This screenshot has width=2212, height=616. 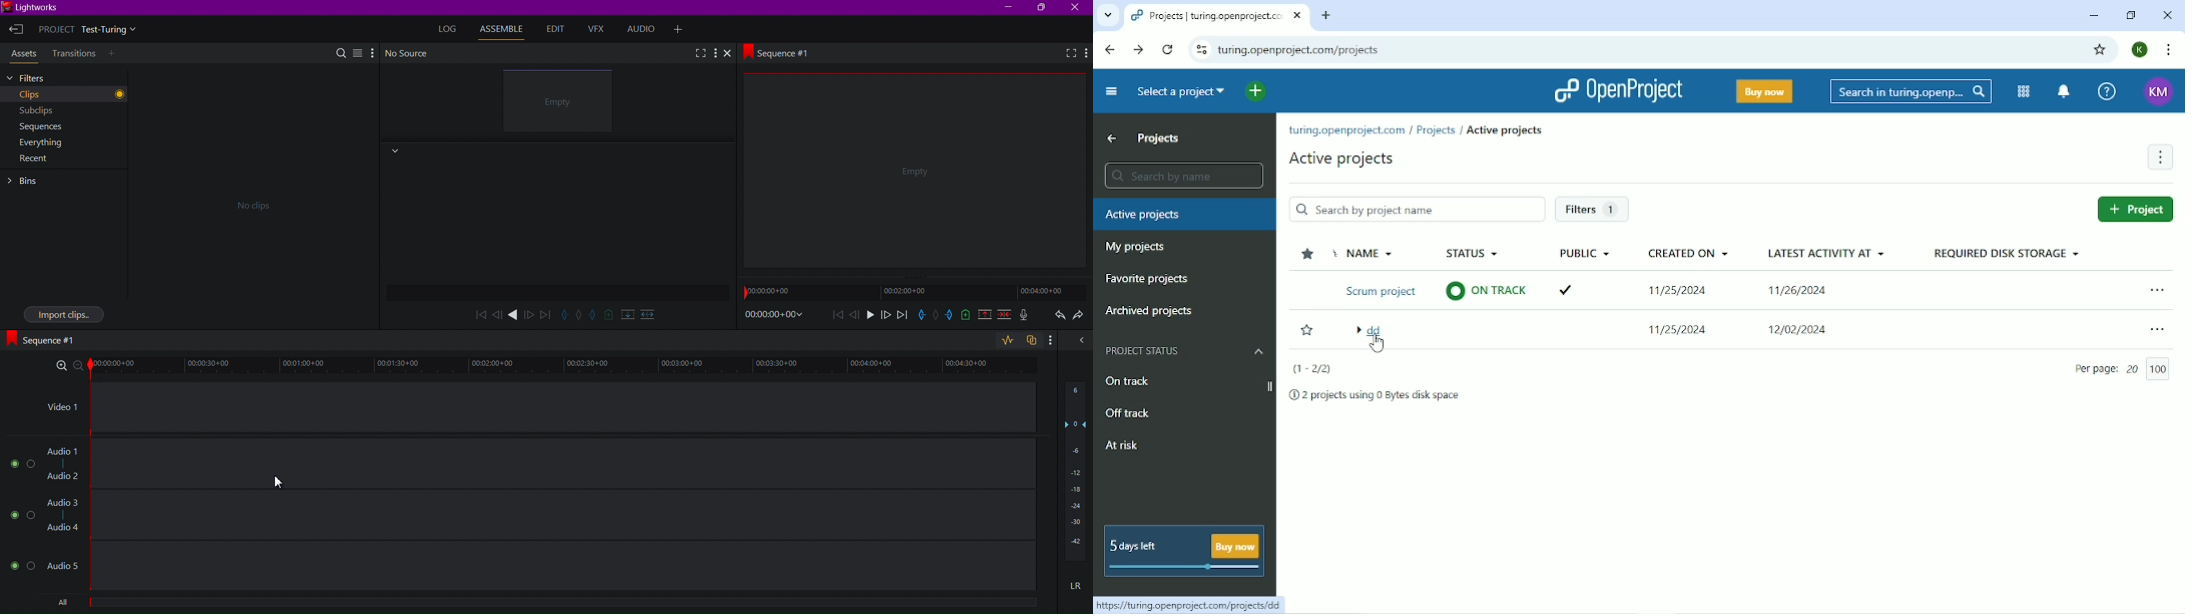 I want to click on merge, so click(x=1002, y=316).